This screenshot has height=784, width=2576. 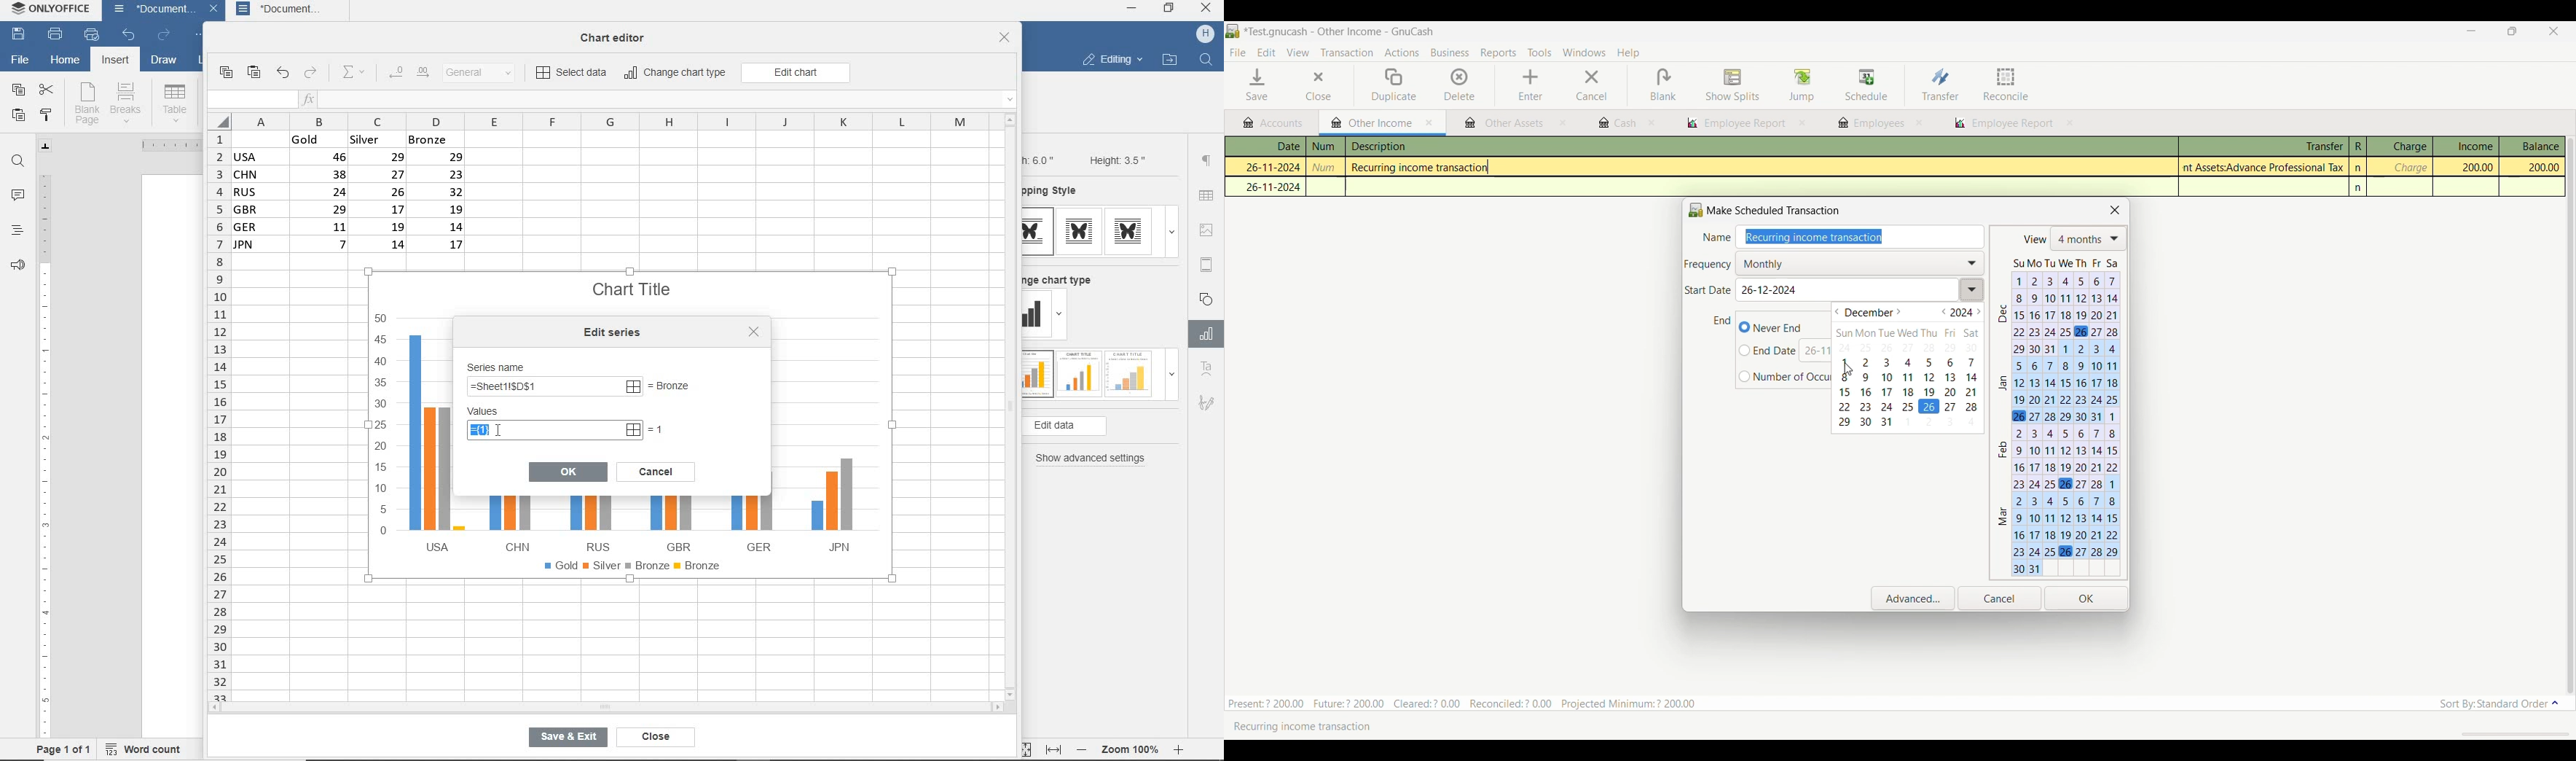 I want to click on Close interface, so click(x=2551, y=32).